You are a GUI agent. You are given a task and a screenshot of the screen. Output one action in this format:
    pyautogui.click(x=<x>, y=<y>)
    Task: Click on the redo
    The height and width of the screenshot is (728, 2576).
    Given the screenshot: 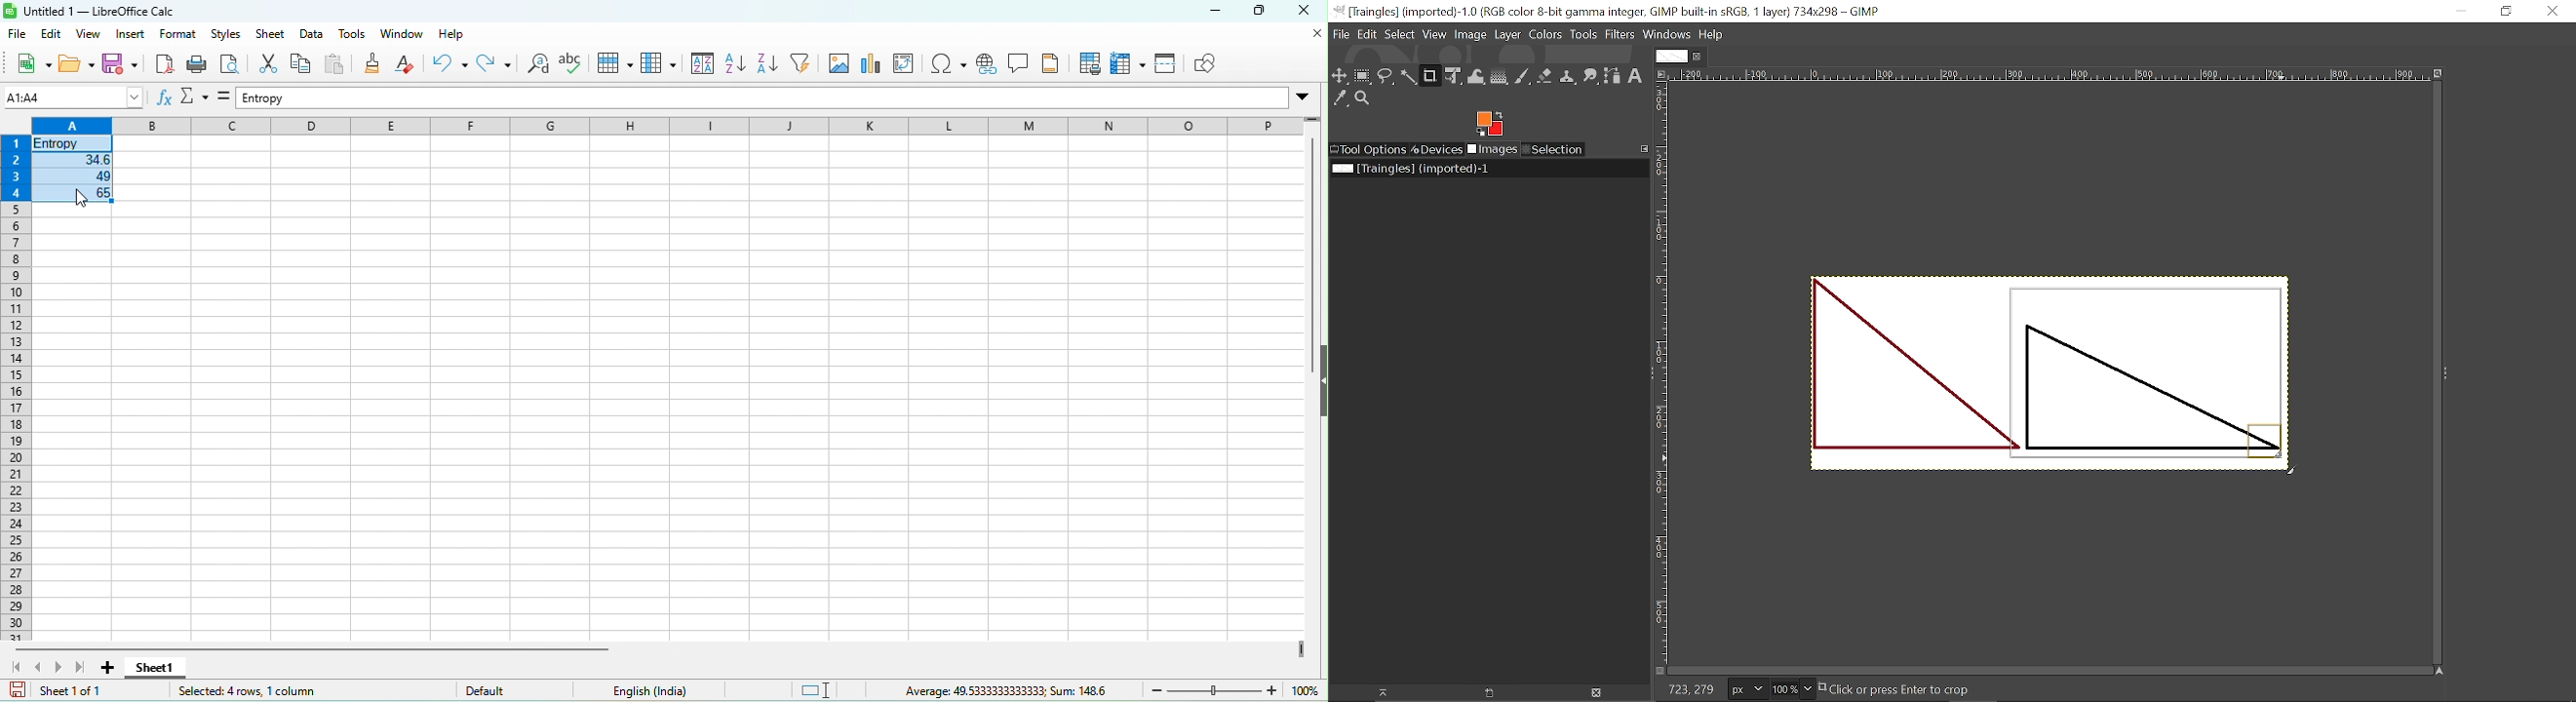 What is the action you would take?
    pyautogui.click(x=494, y=67)
    